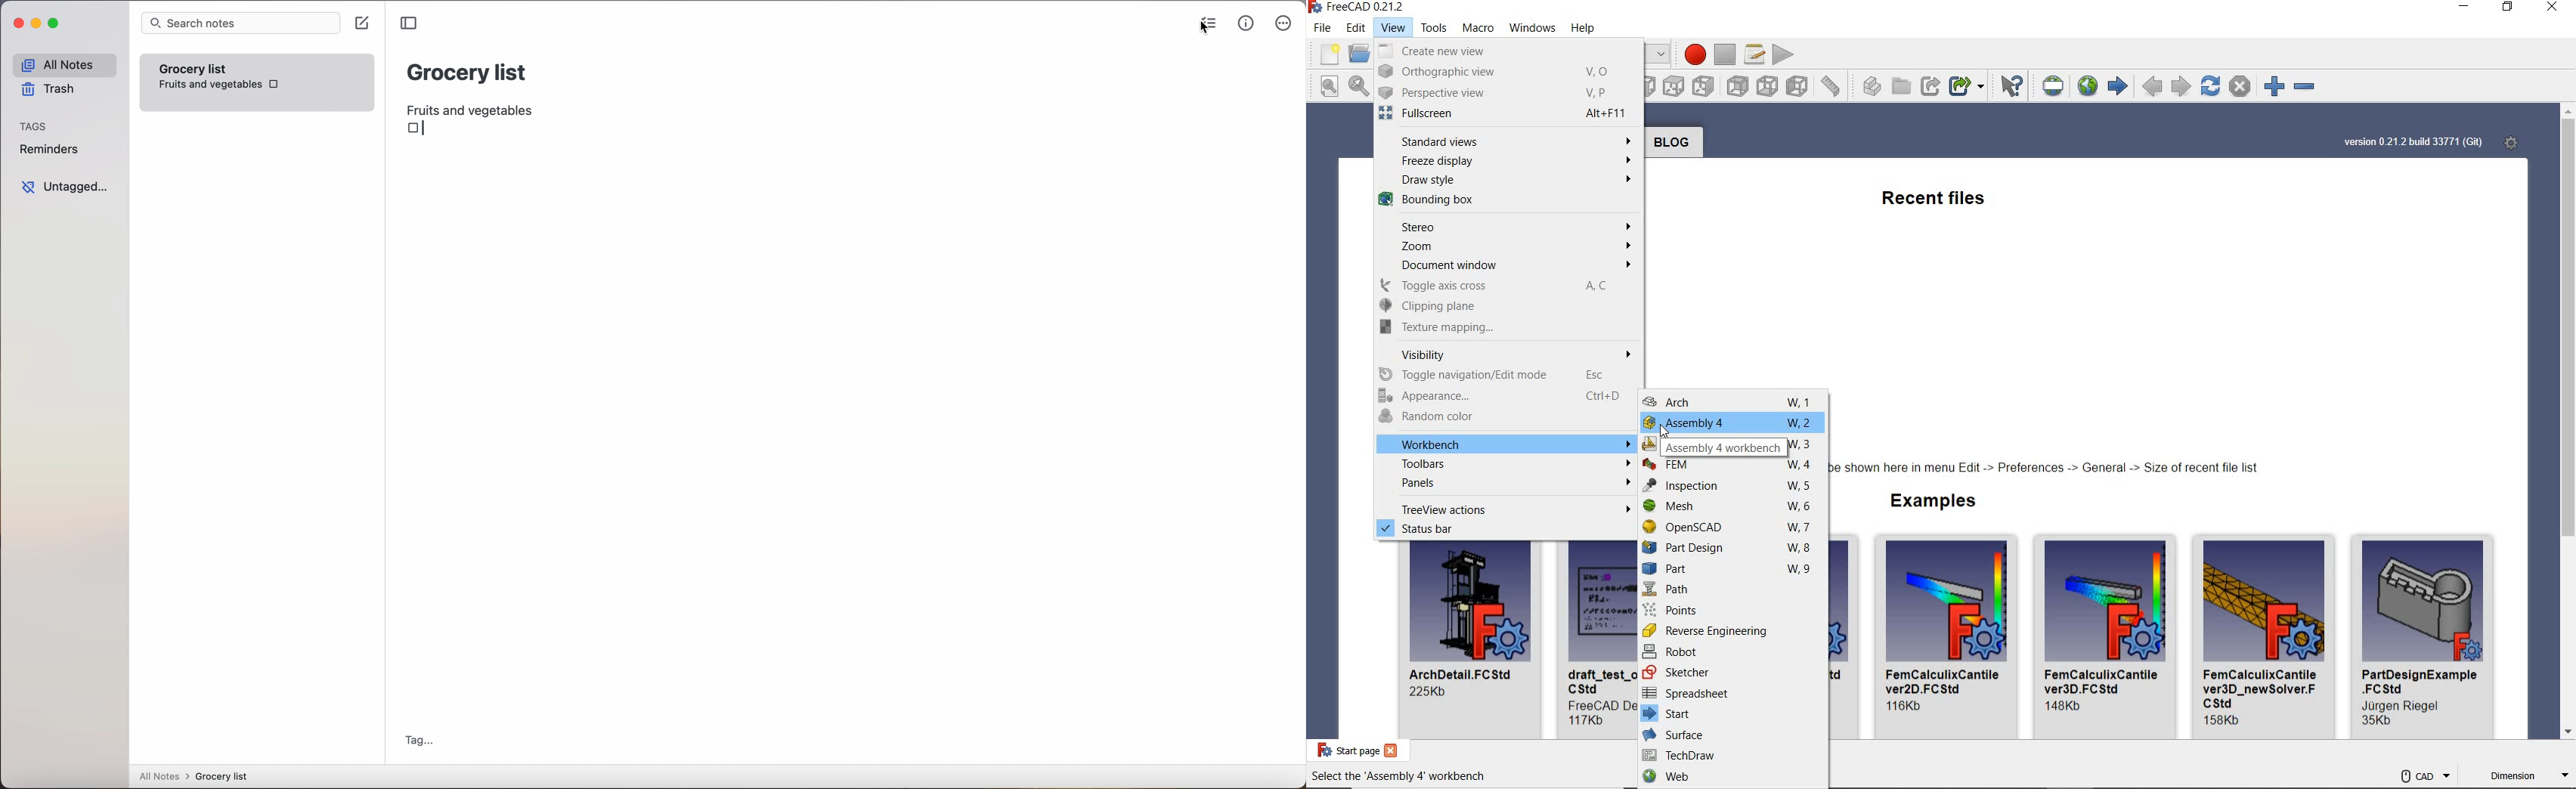 This screenshot has height=812, width=2576. What do you see at coordinates (1731, 693) in the screenshot?
I see `spreadsheet` at bounding box center [1731, 693].